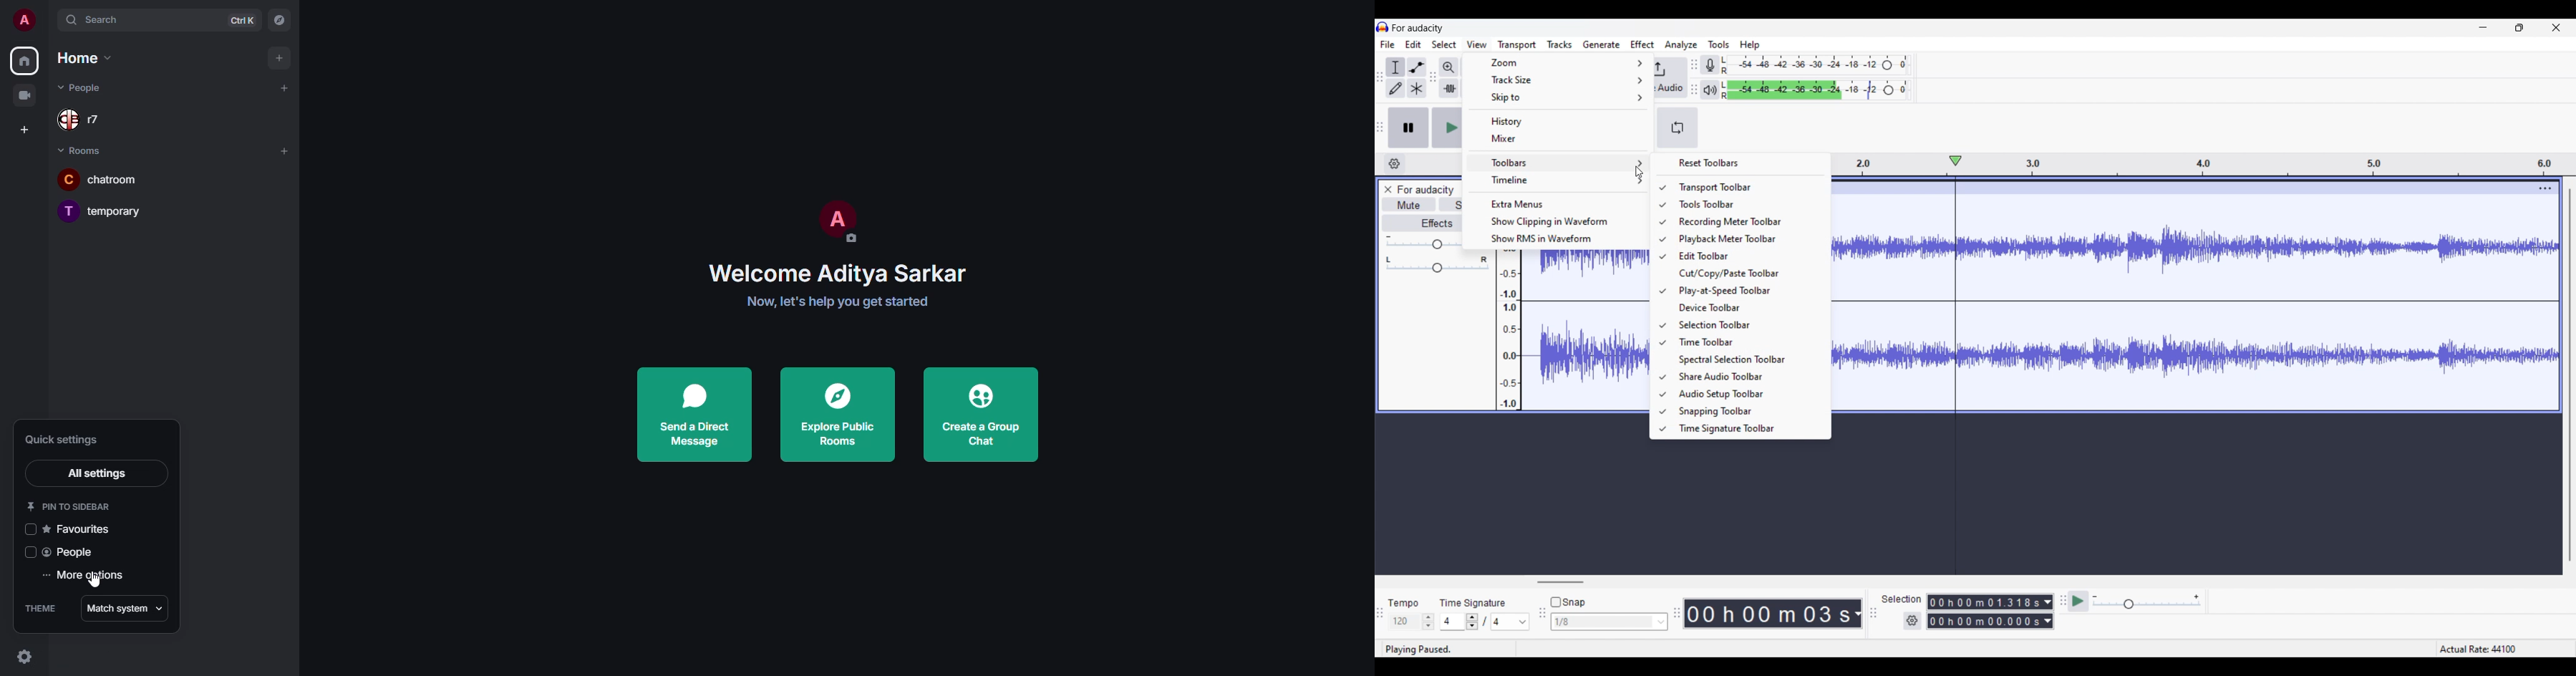 This screenshot has width=2576, height=700. I want to click on Selection duration, so click(1984, 612).